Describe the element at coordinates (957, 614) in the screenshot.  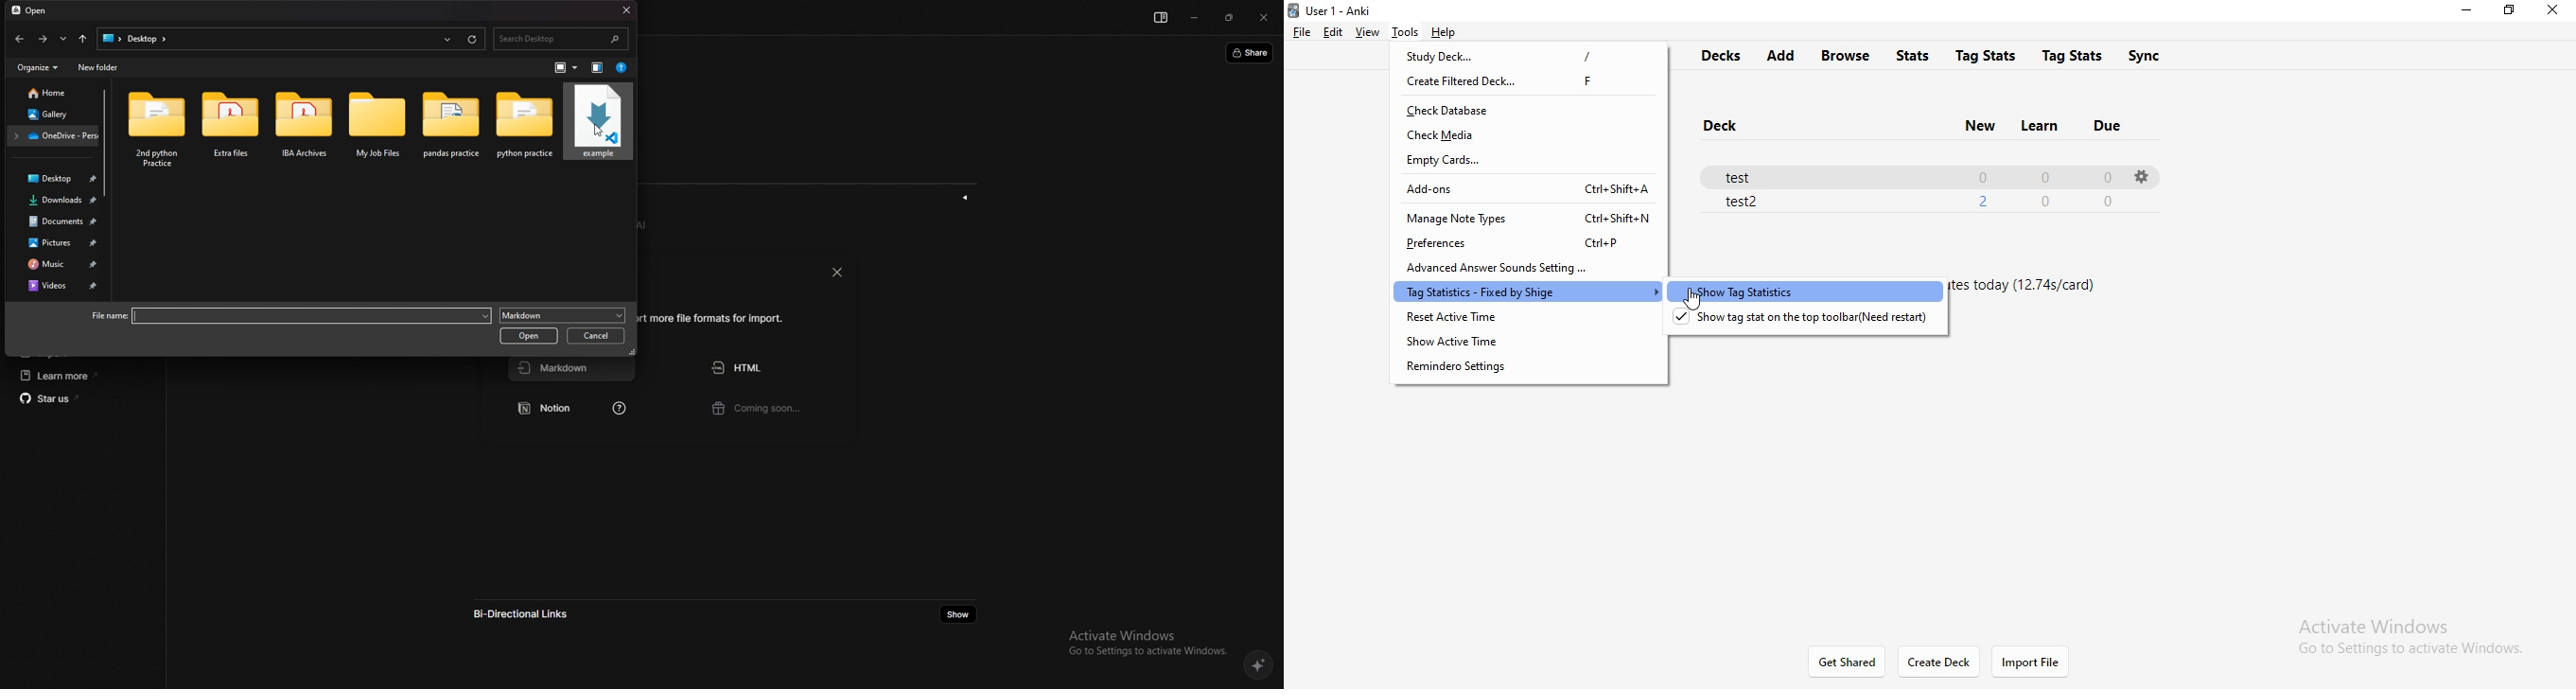
I see `show` at that location.